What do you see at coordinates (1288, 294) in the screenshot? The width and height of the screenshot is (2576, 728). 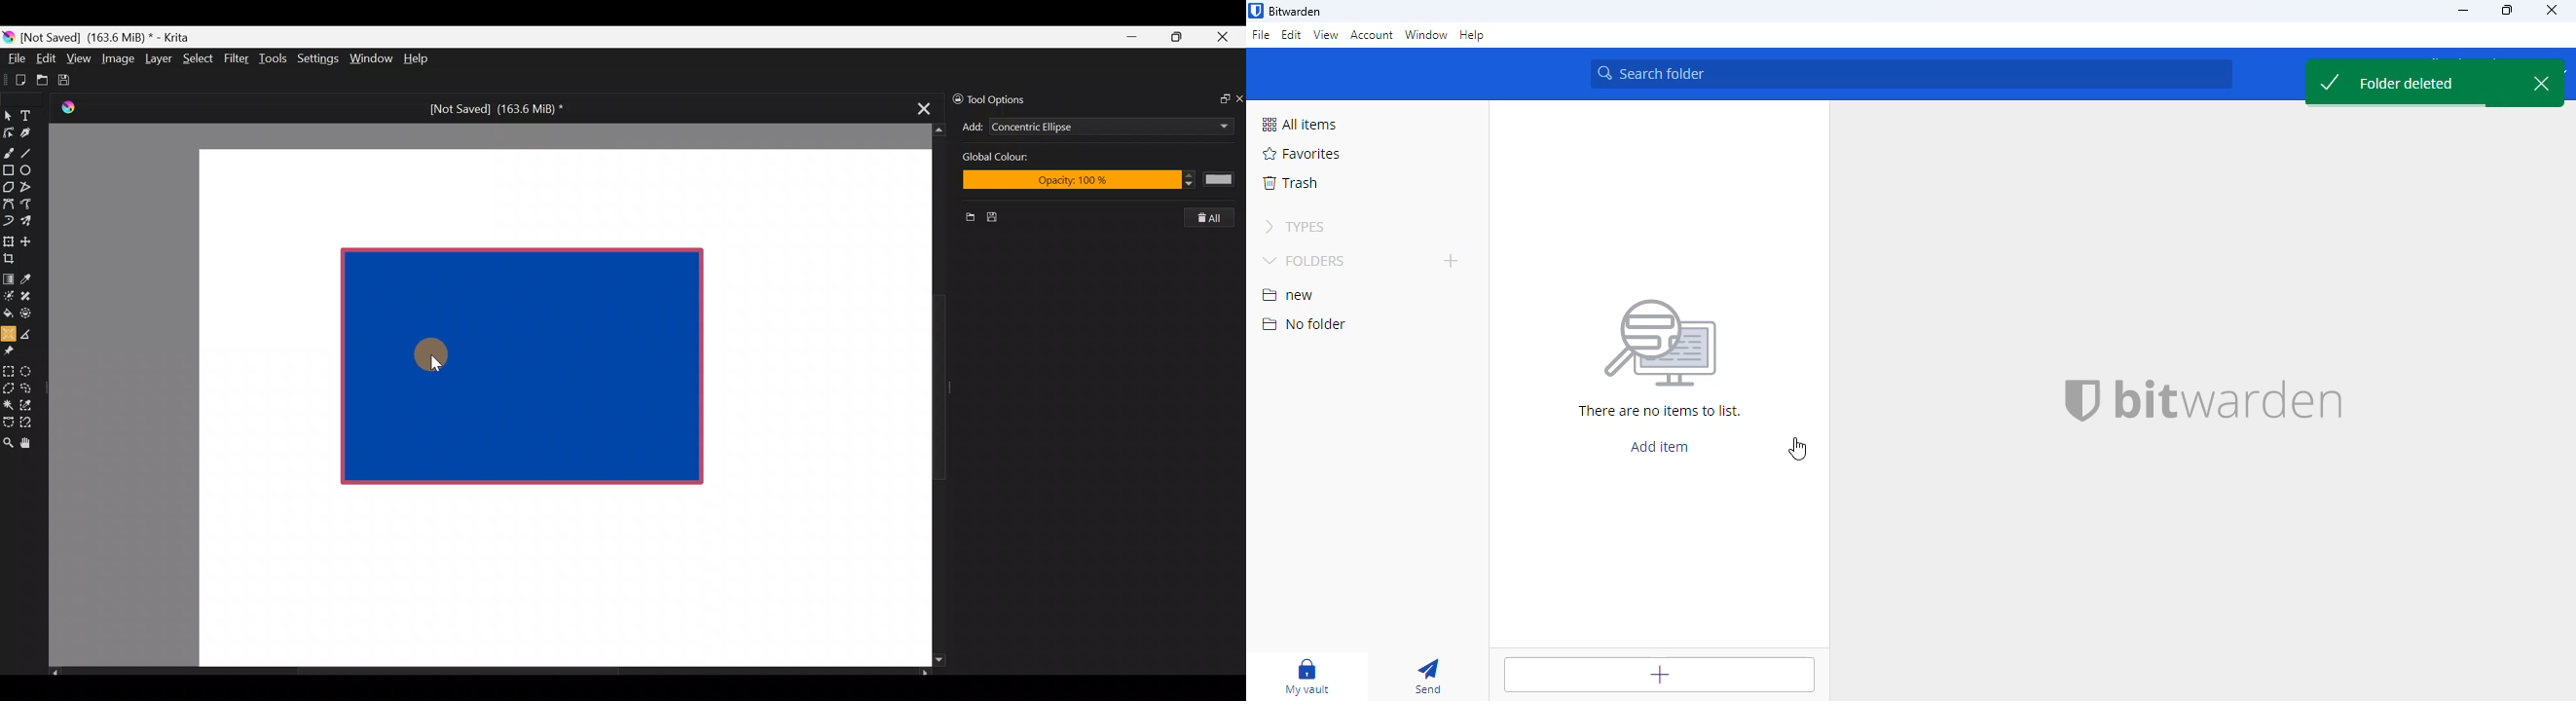 I see `new` at bounding box center [1288, 294].